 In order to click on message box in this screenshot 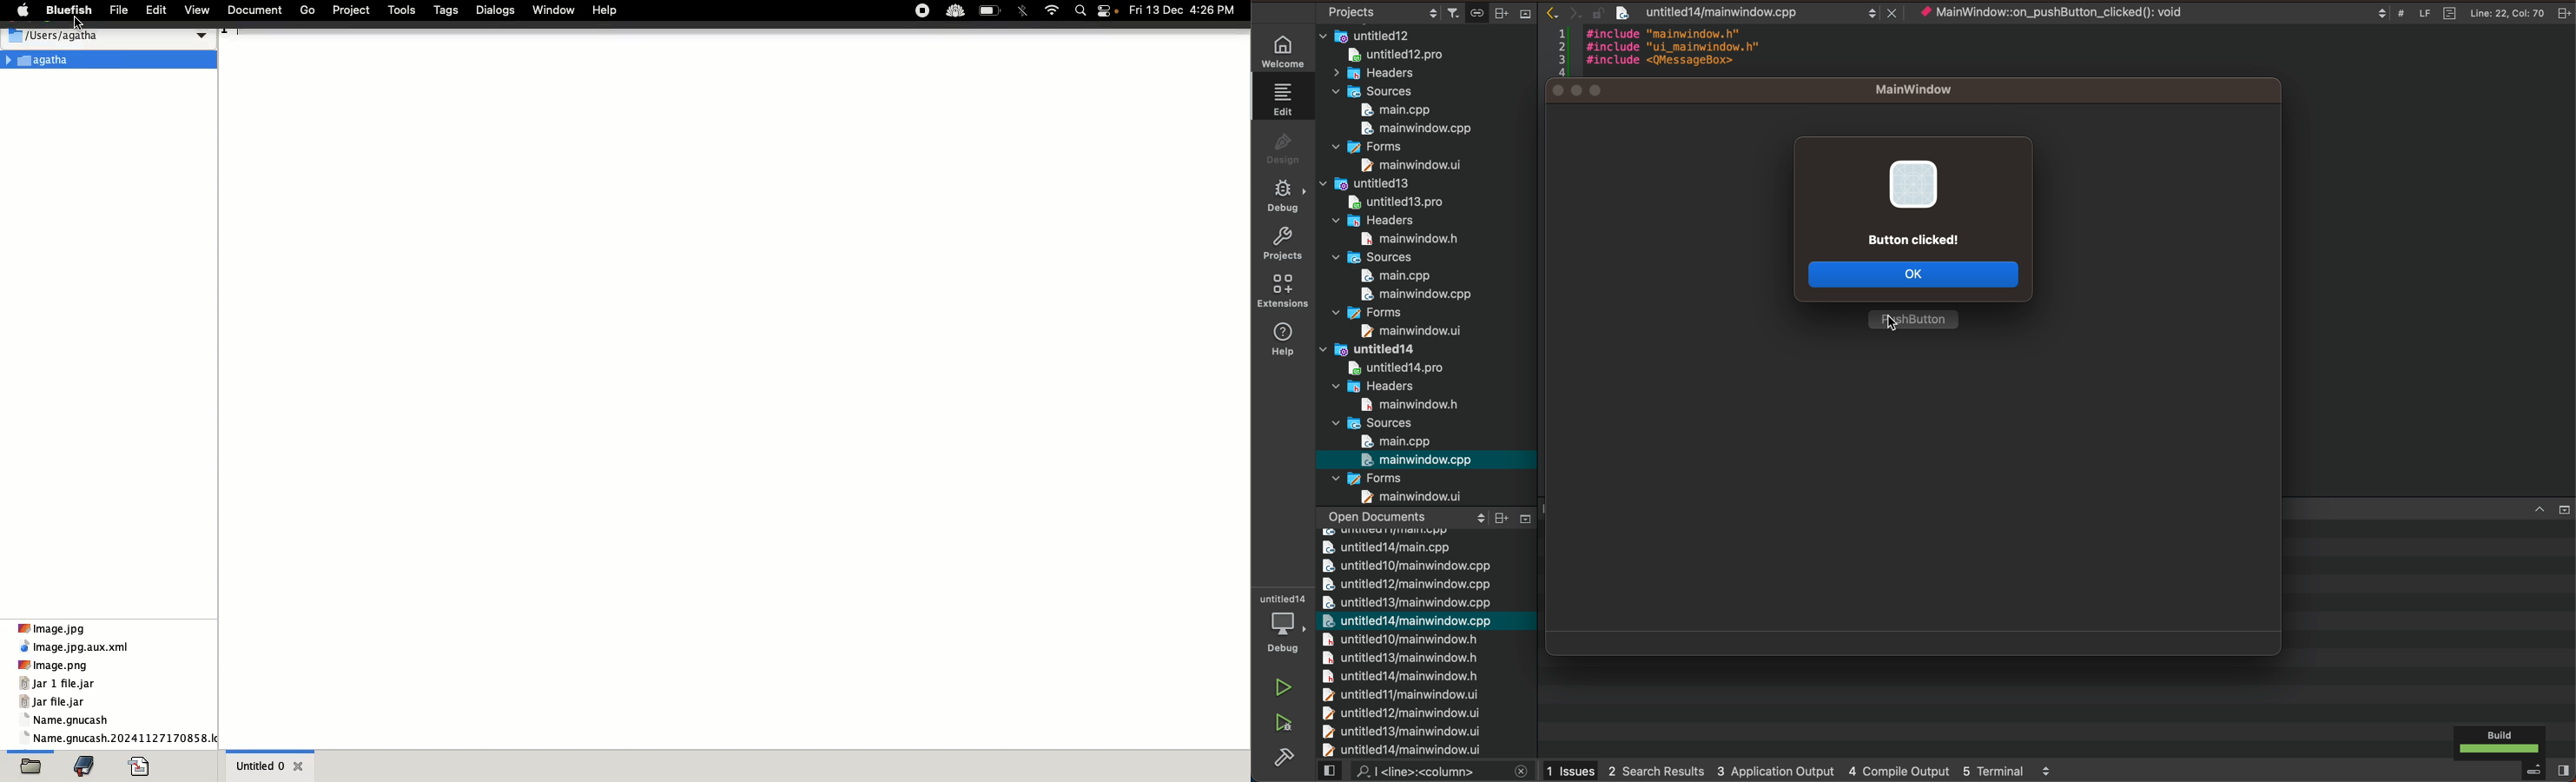, I will do `click(1914, 196)`.